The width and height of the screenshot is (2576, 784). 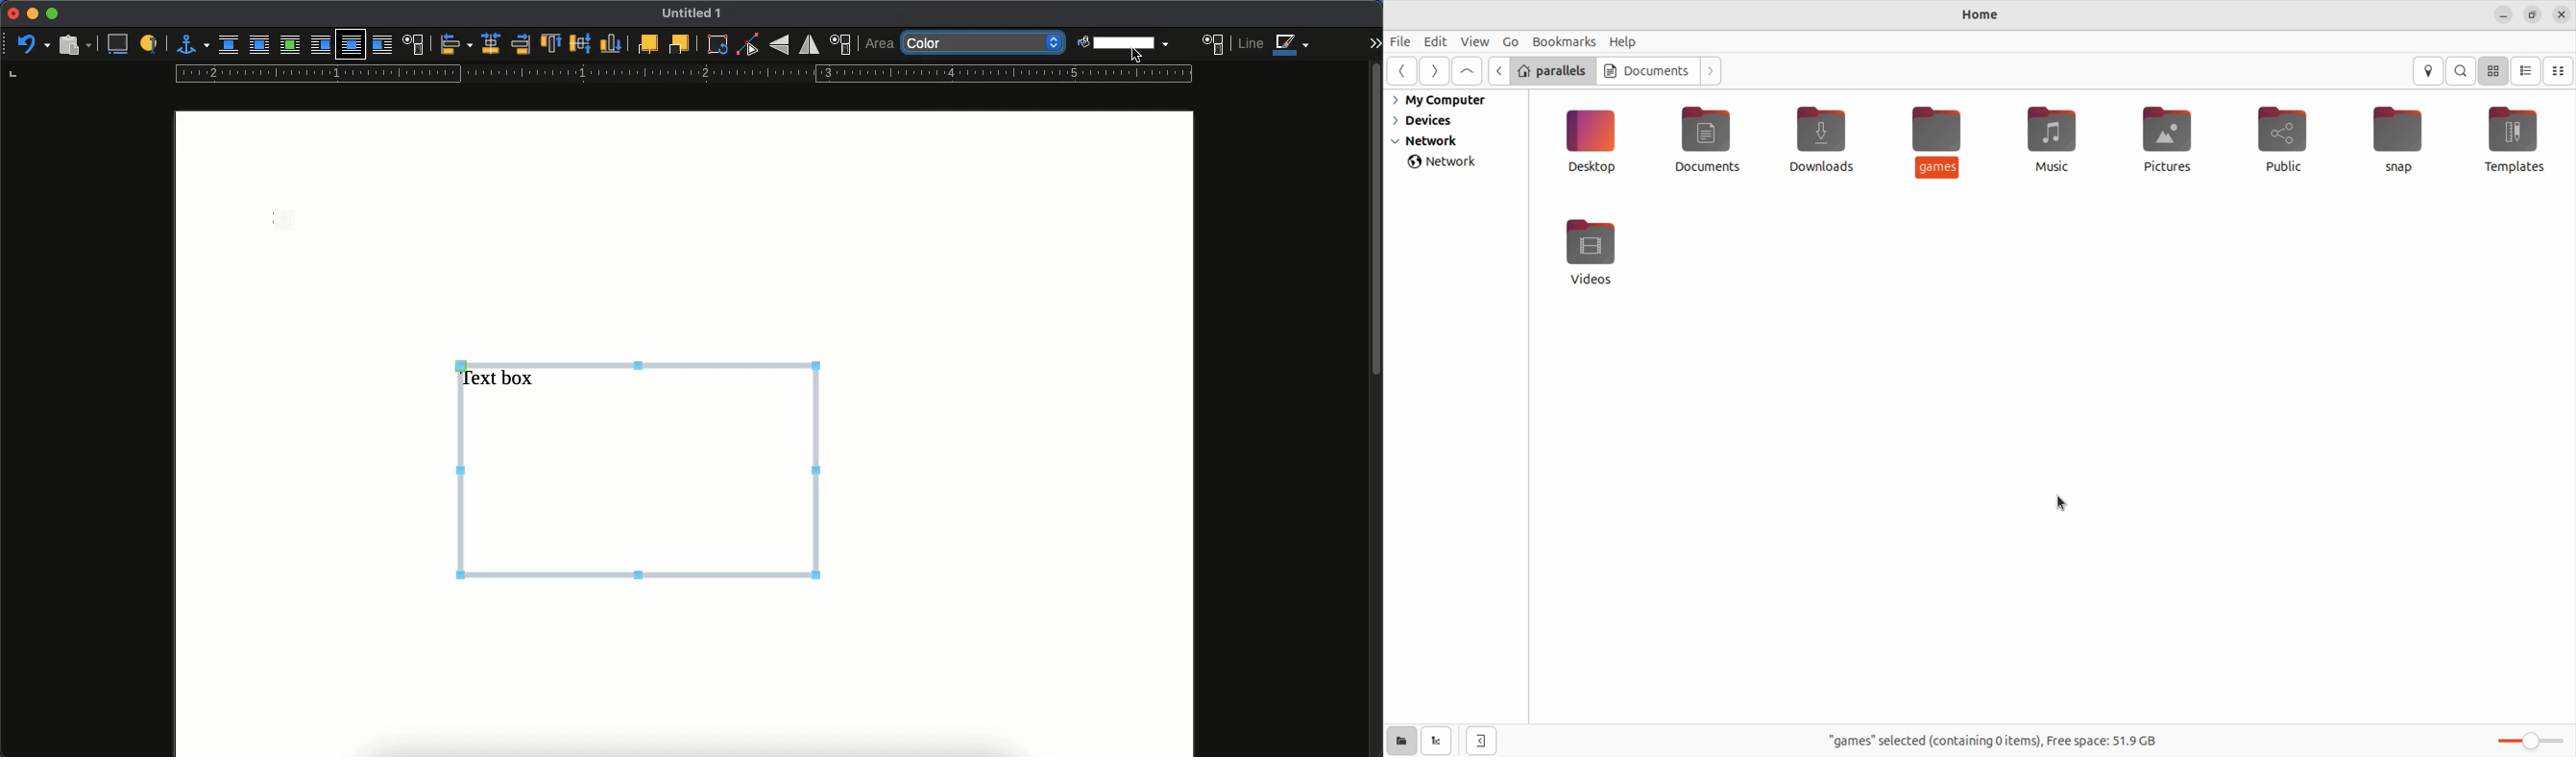 I want to click on rotate, so click(x=717, y=46).